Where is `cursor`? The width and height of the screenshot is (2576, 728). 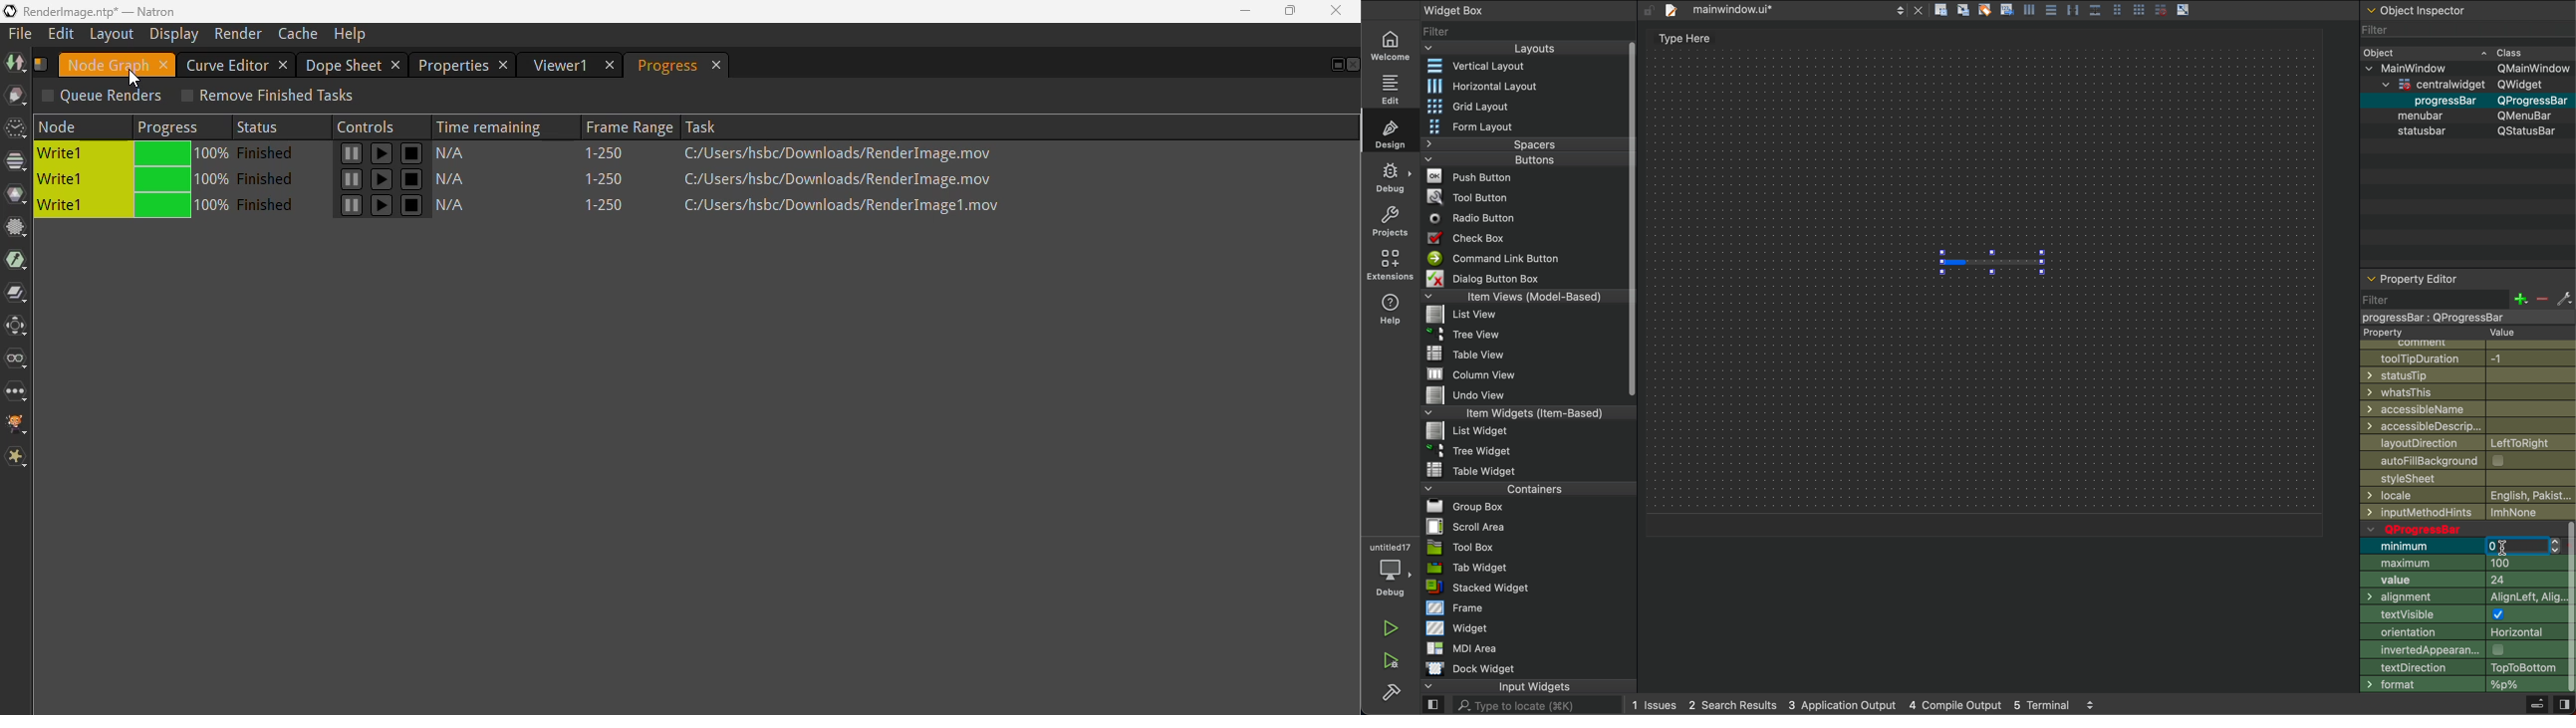
cursor is located at coordinates (2504, 548).